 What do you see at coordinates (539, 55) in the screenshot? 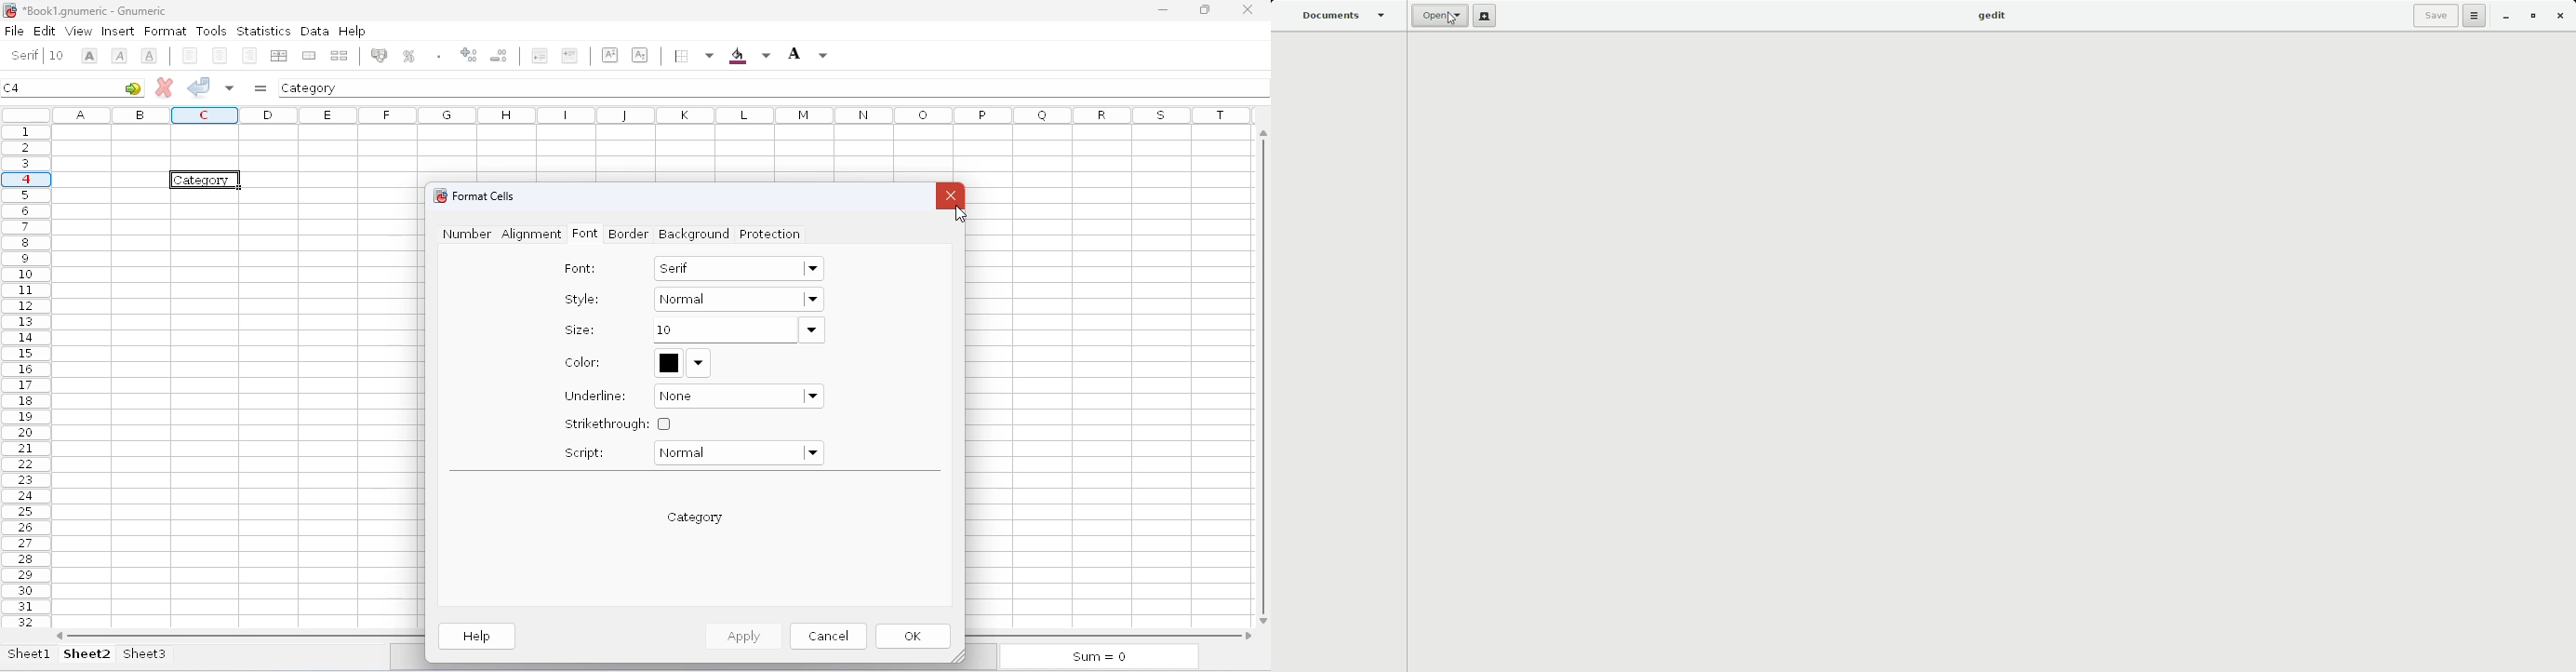
I see `decrease the number of decimals displayed` at bounding box center [539, 55].